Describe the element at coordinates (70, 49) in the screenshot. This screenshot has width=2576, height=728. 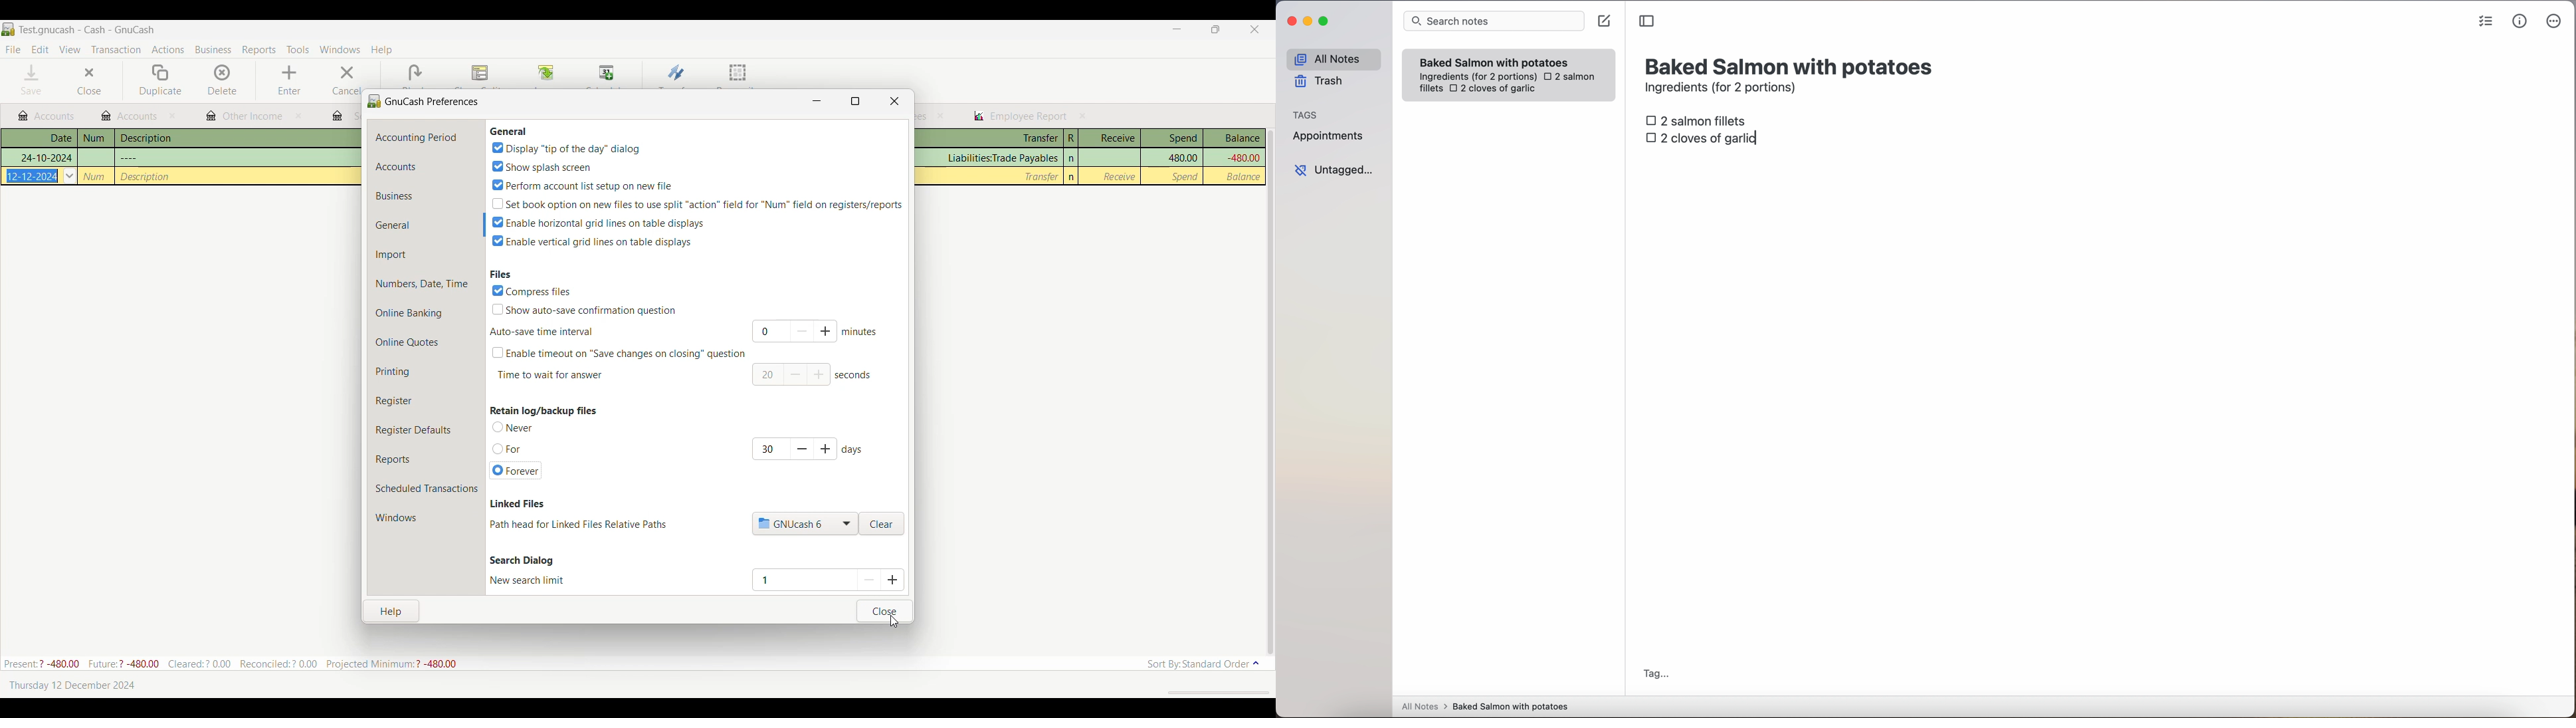
I see `View menu` at that location.